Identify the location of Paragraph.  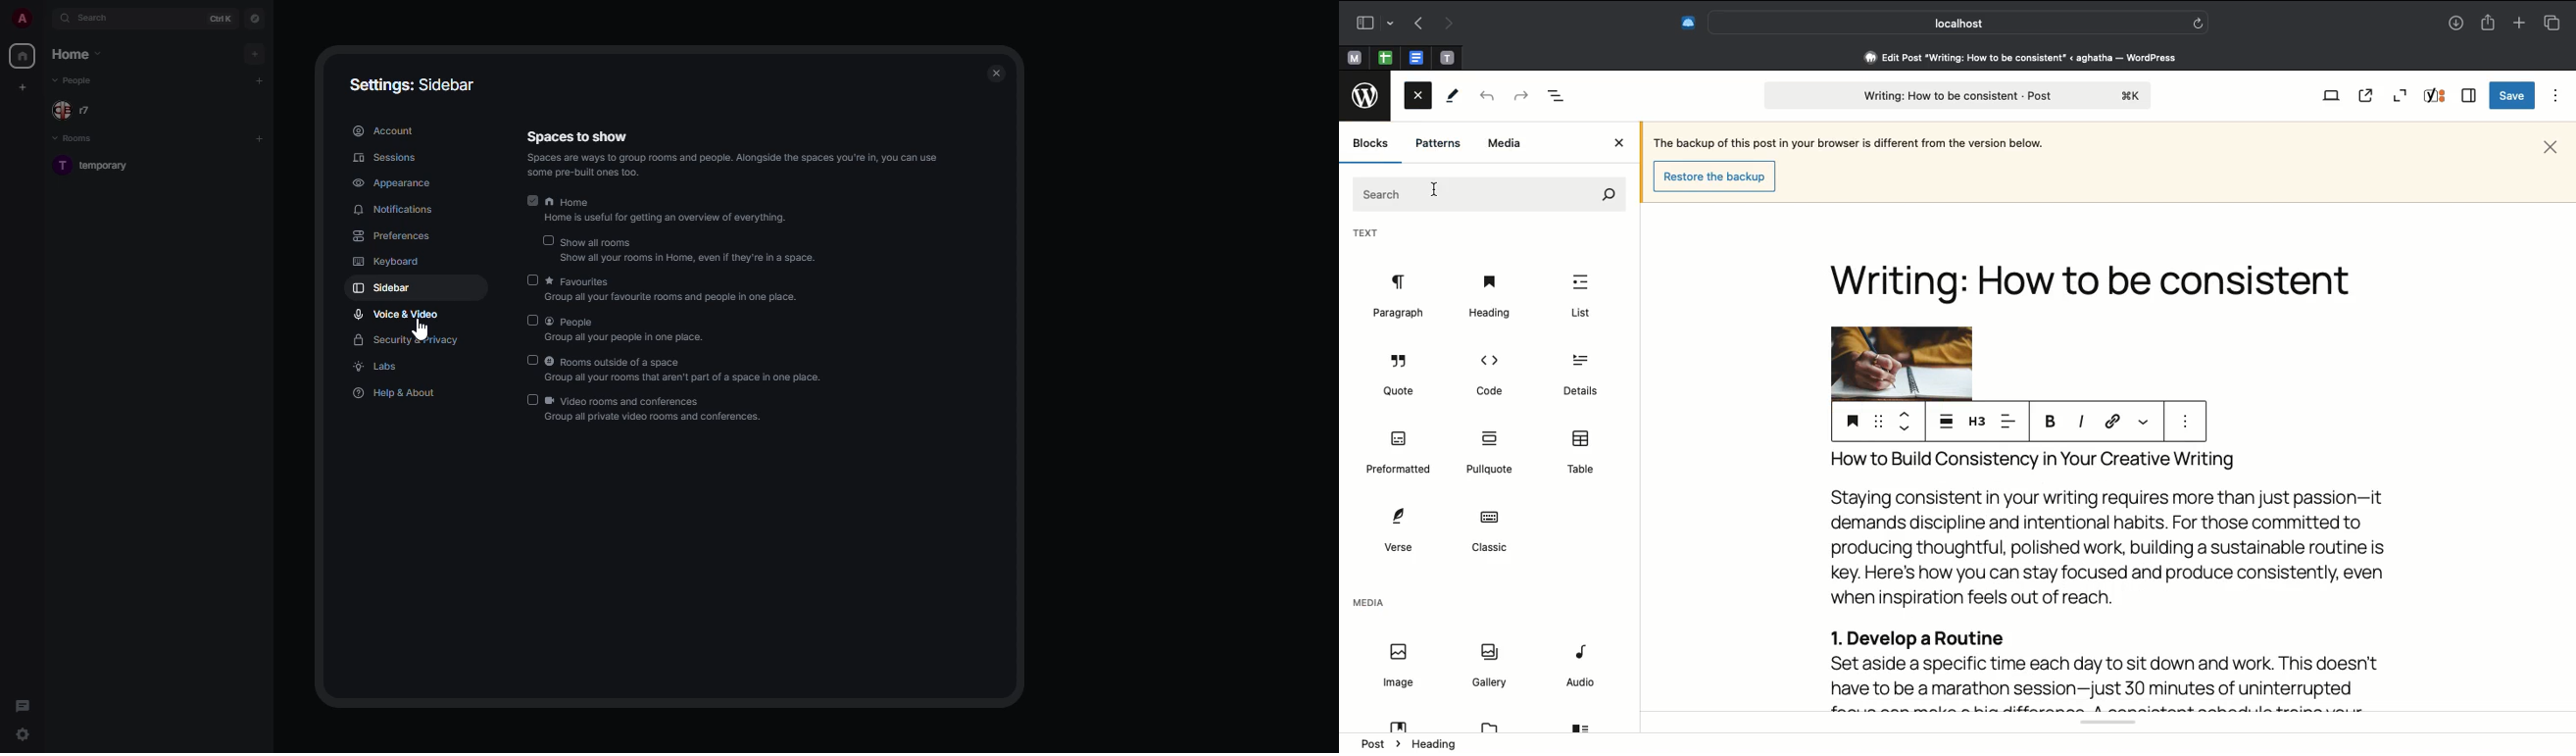
(1397, 297).